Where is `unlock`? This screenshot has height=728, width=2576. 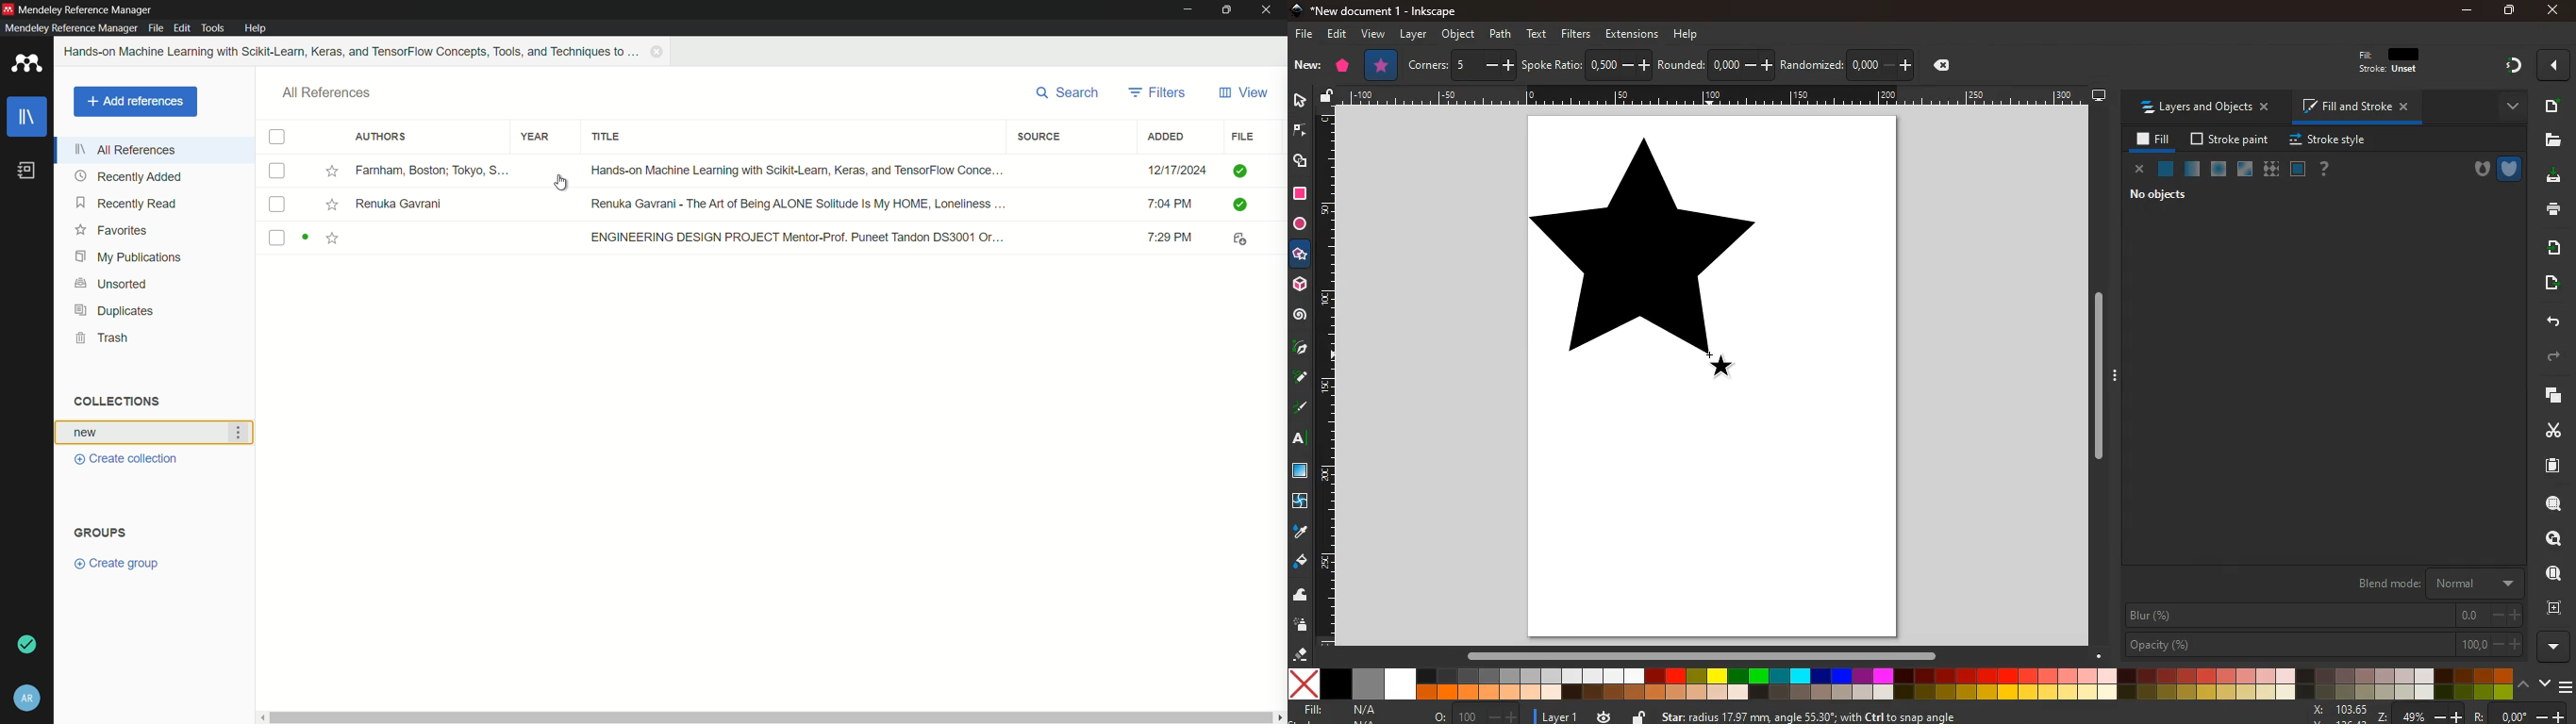 unlock is located at coordinates (1638, 716).